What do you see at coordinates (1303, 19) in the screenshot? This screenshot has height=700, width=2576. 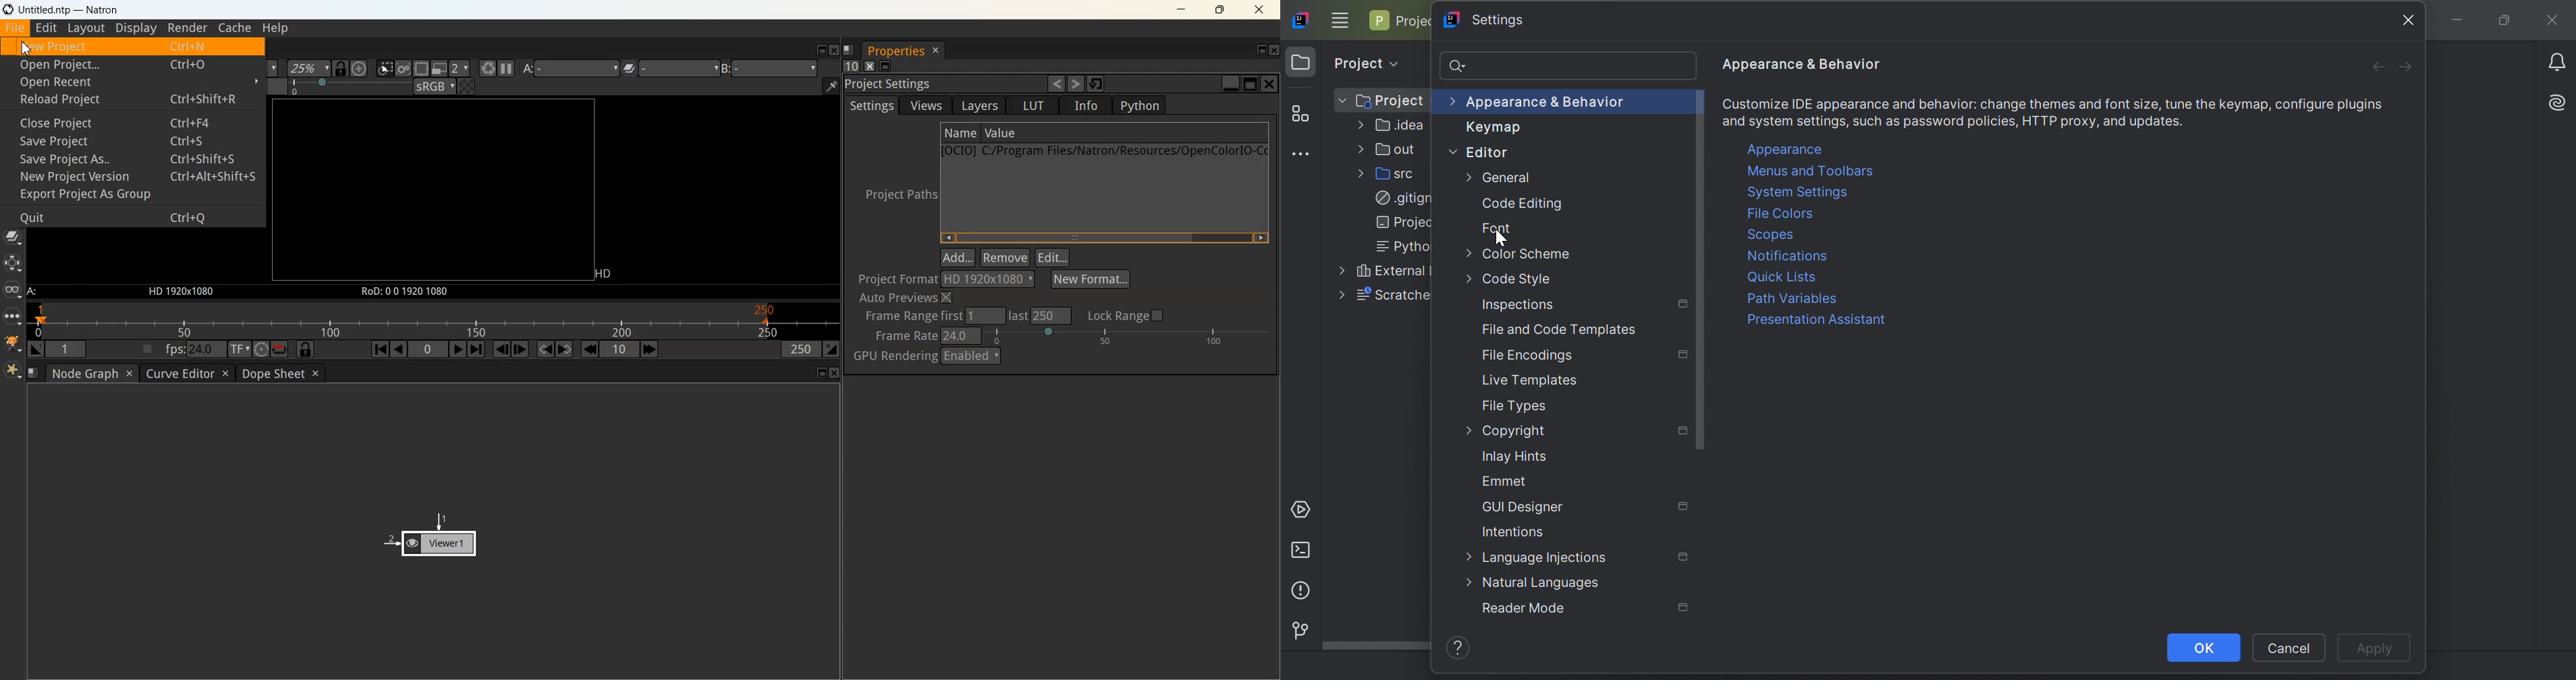 I see `IntelliJ IDEA icon` at bounding box center [1303, 19].